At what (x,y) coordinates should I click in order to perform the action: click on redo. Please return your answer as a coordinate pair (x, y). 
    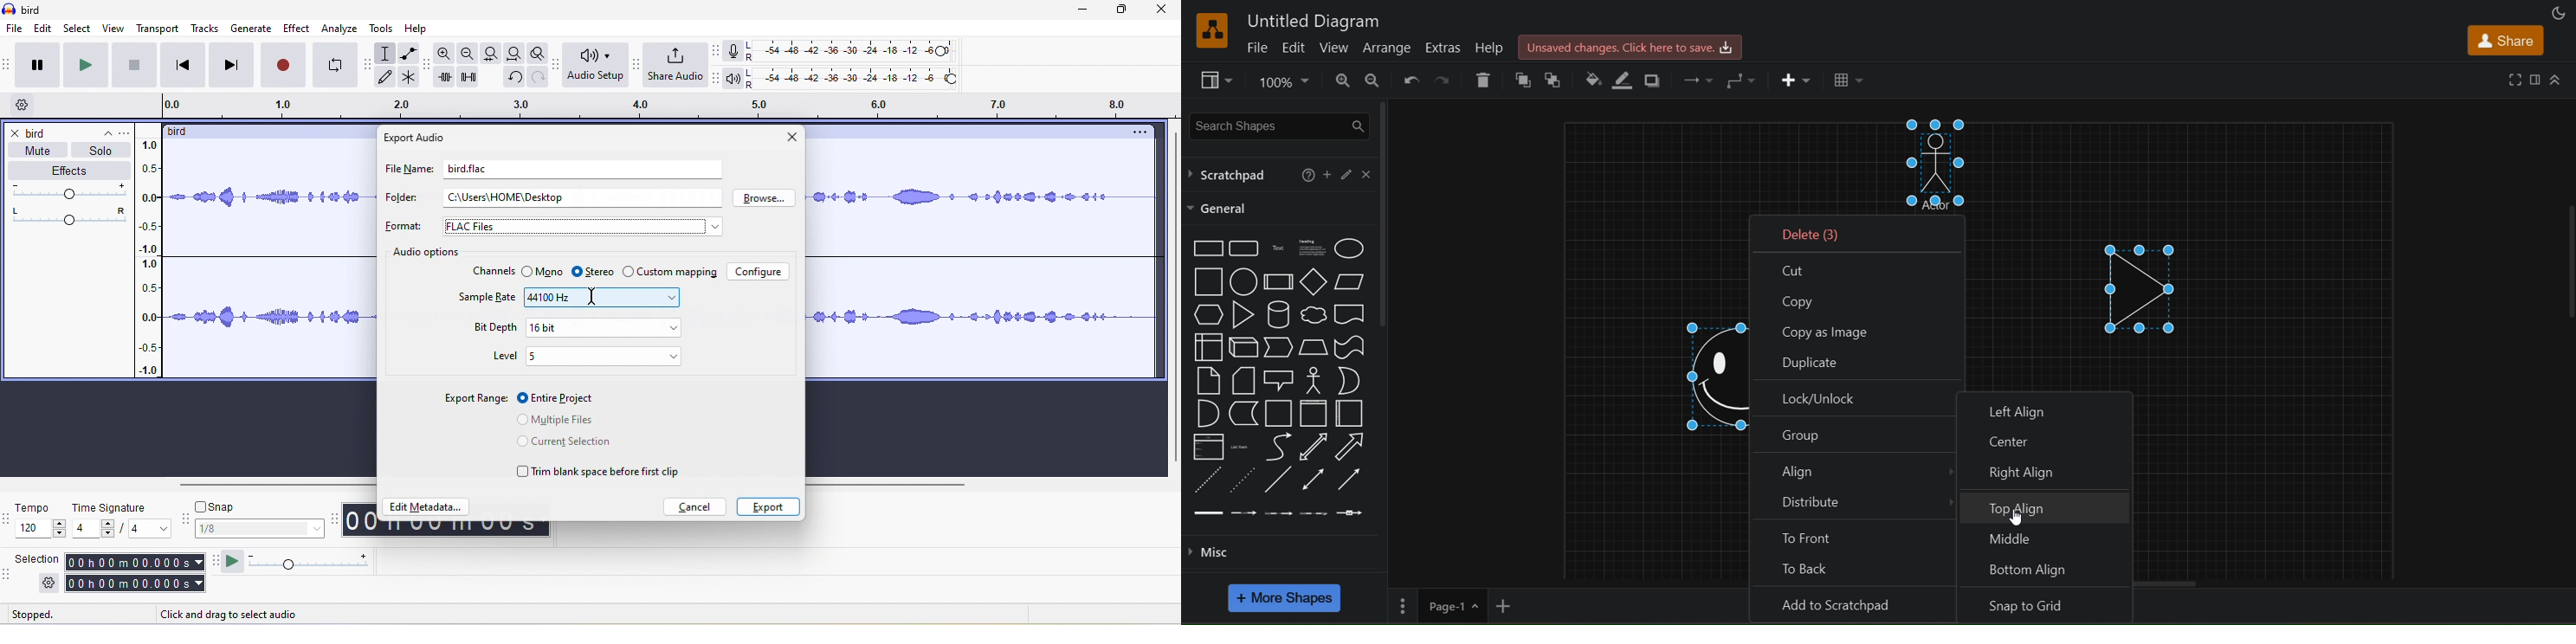
    Looking at the image, I should click on (1446, 78).